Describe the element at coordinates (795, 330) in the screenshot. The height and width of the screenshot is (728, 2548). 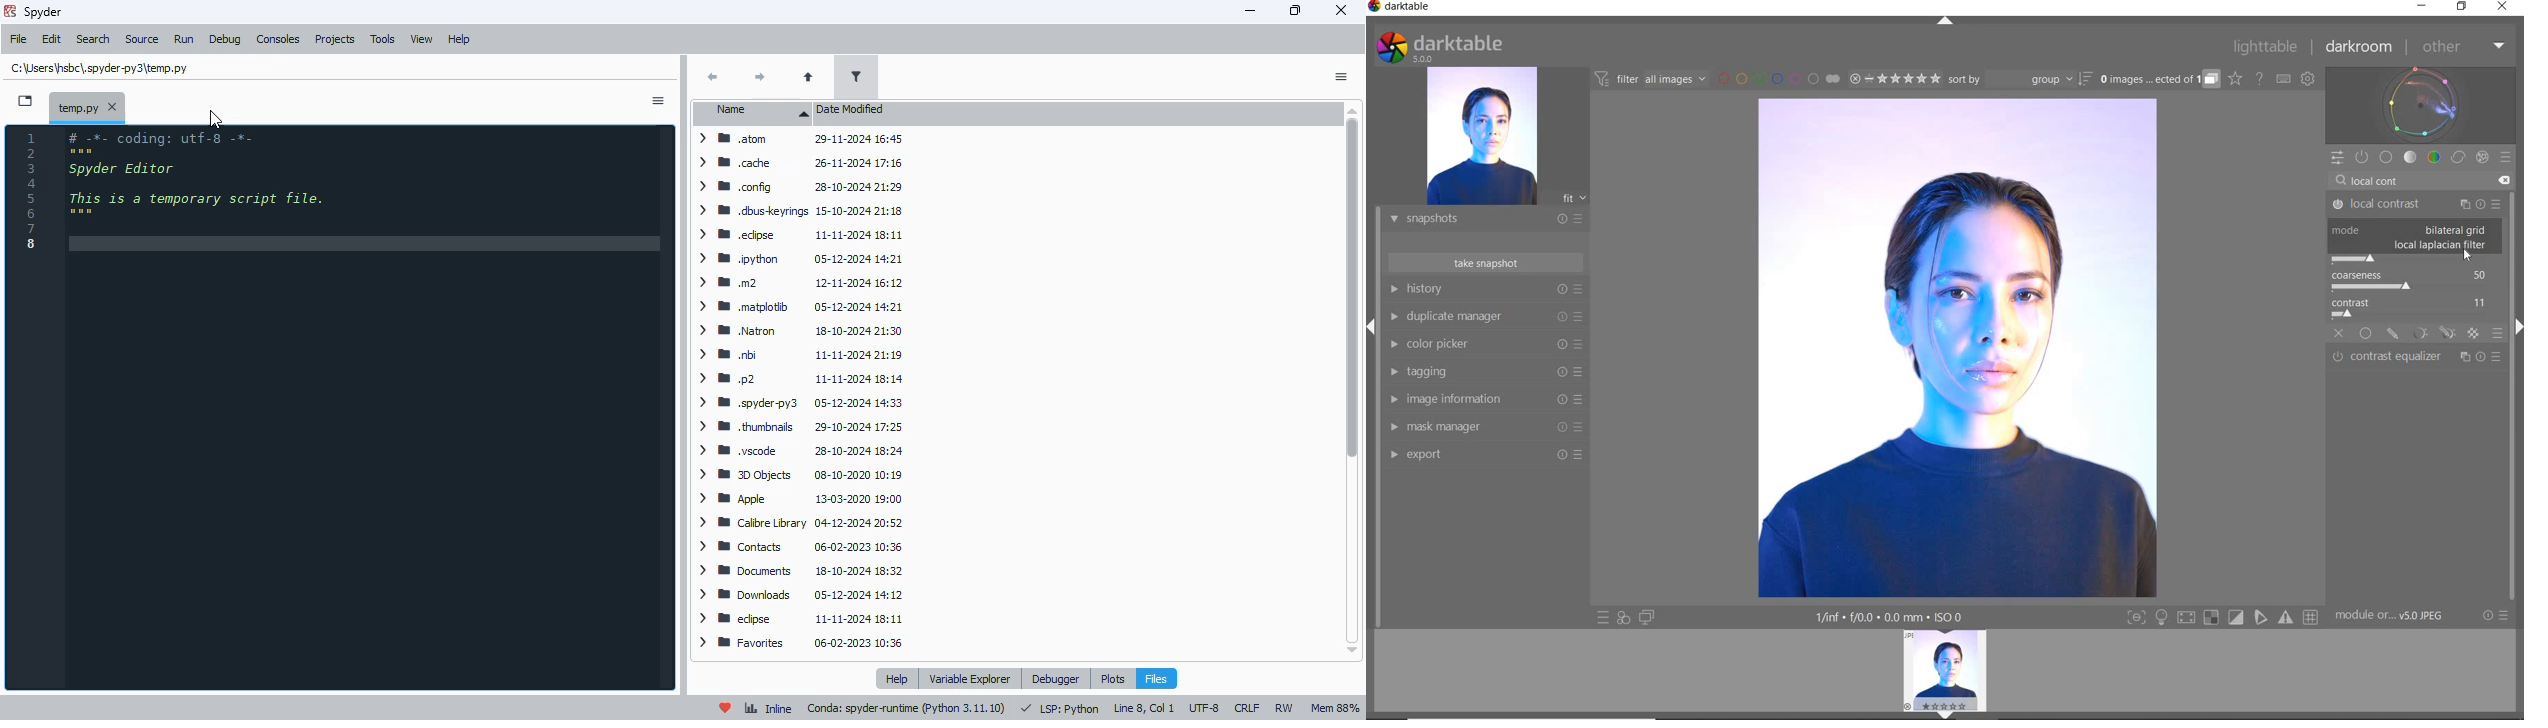
I see `> WM Natron 18-10-2024 21:30` at that location.